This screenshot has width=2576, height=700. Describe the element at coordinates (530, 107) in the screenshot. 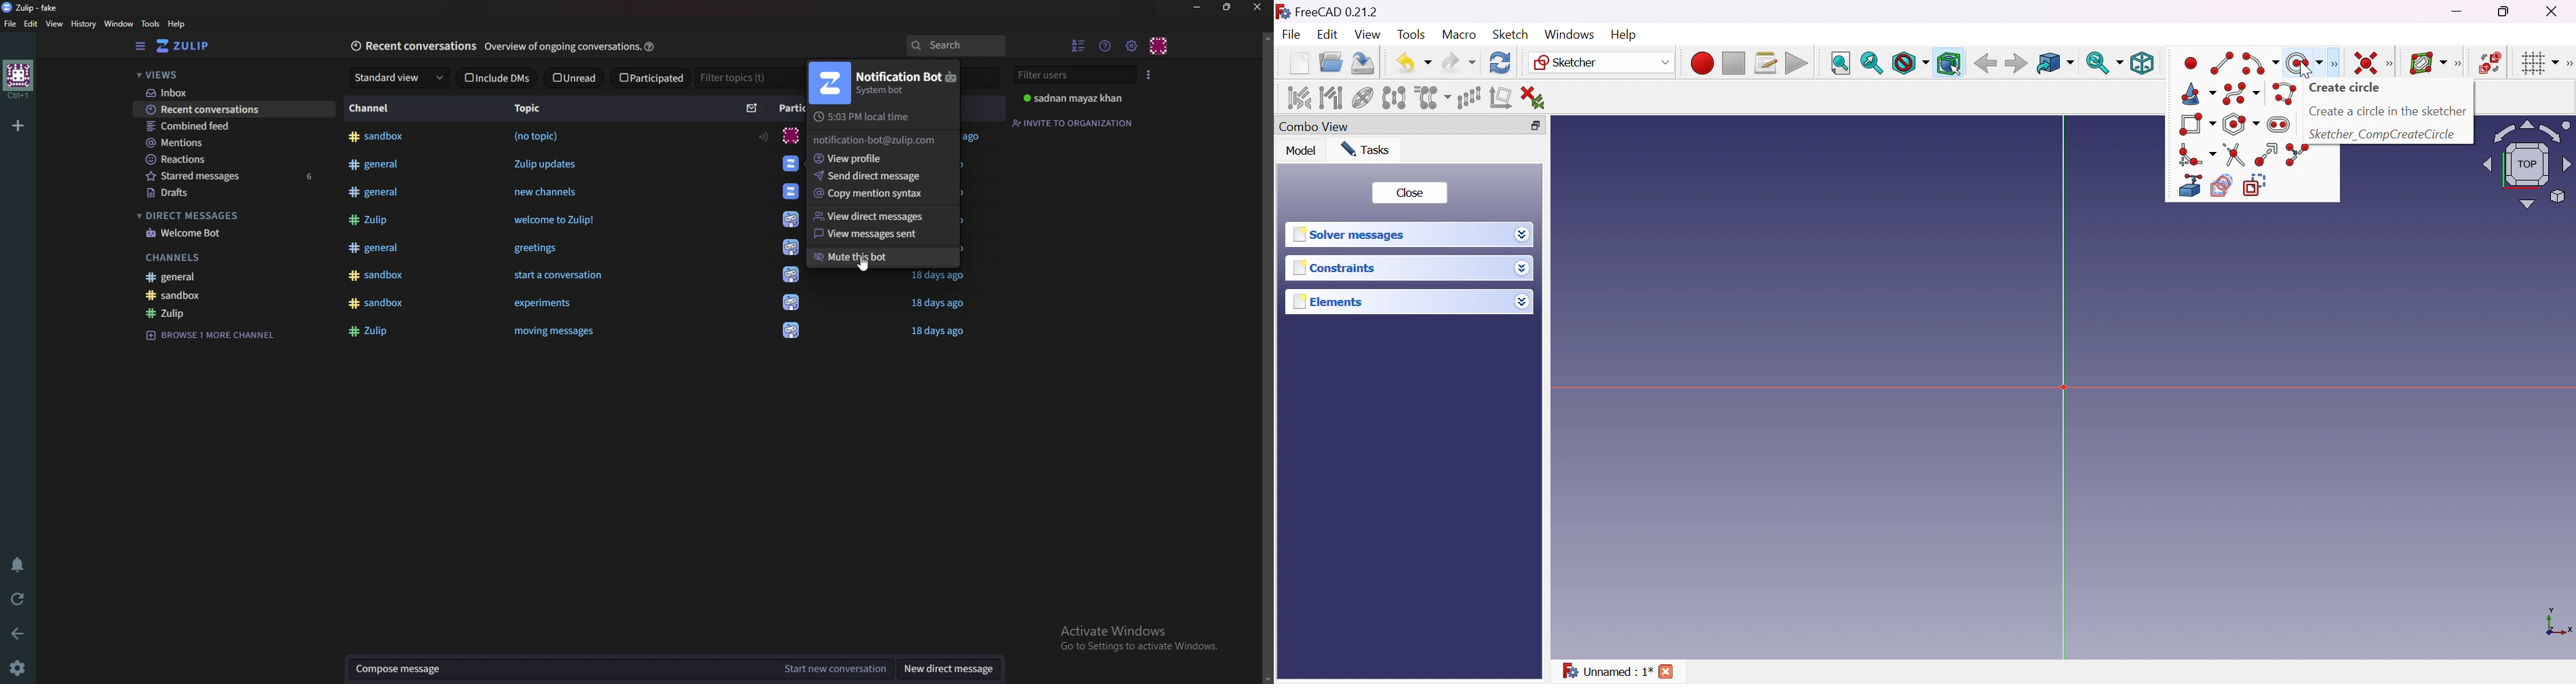

I see `Topic` at that location.